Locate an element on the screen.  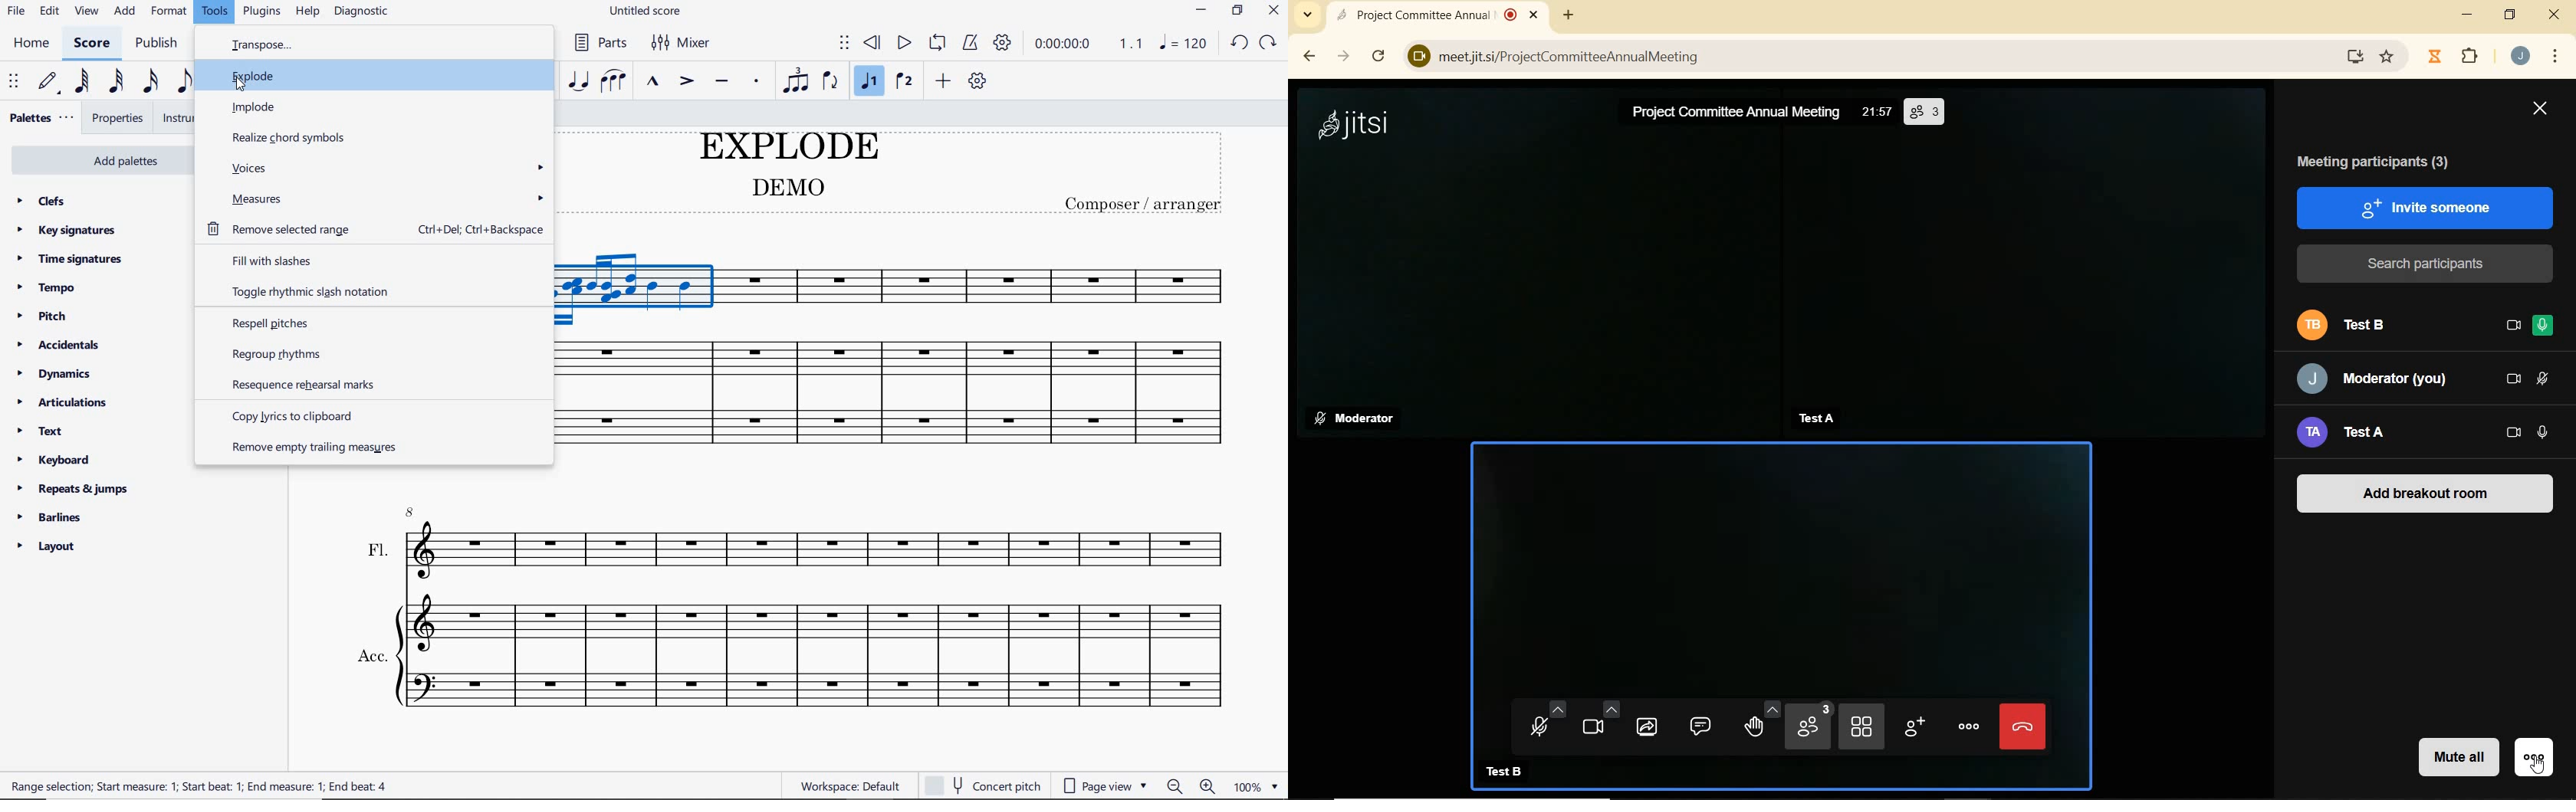
select to move is located at coordinates (13, 84).